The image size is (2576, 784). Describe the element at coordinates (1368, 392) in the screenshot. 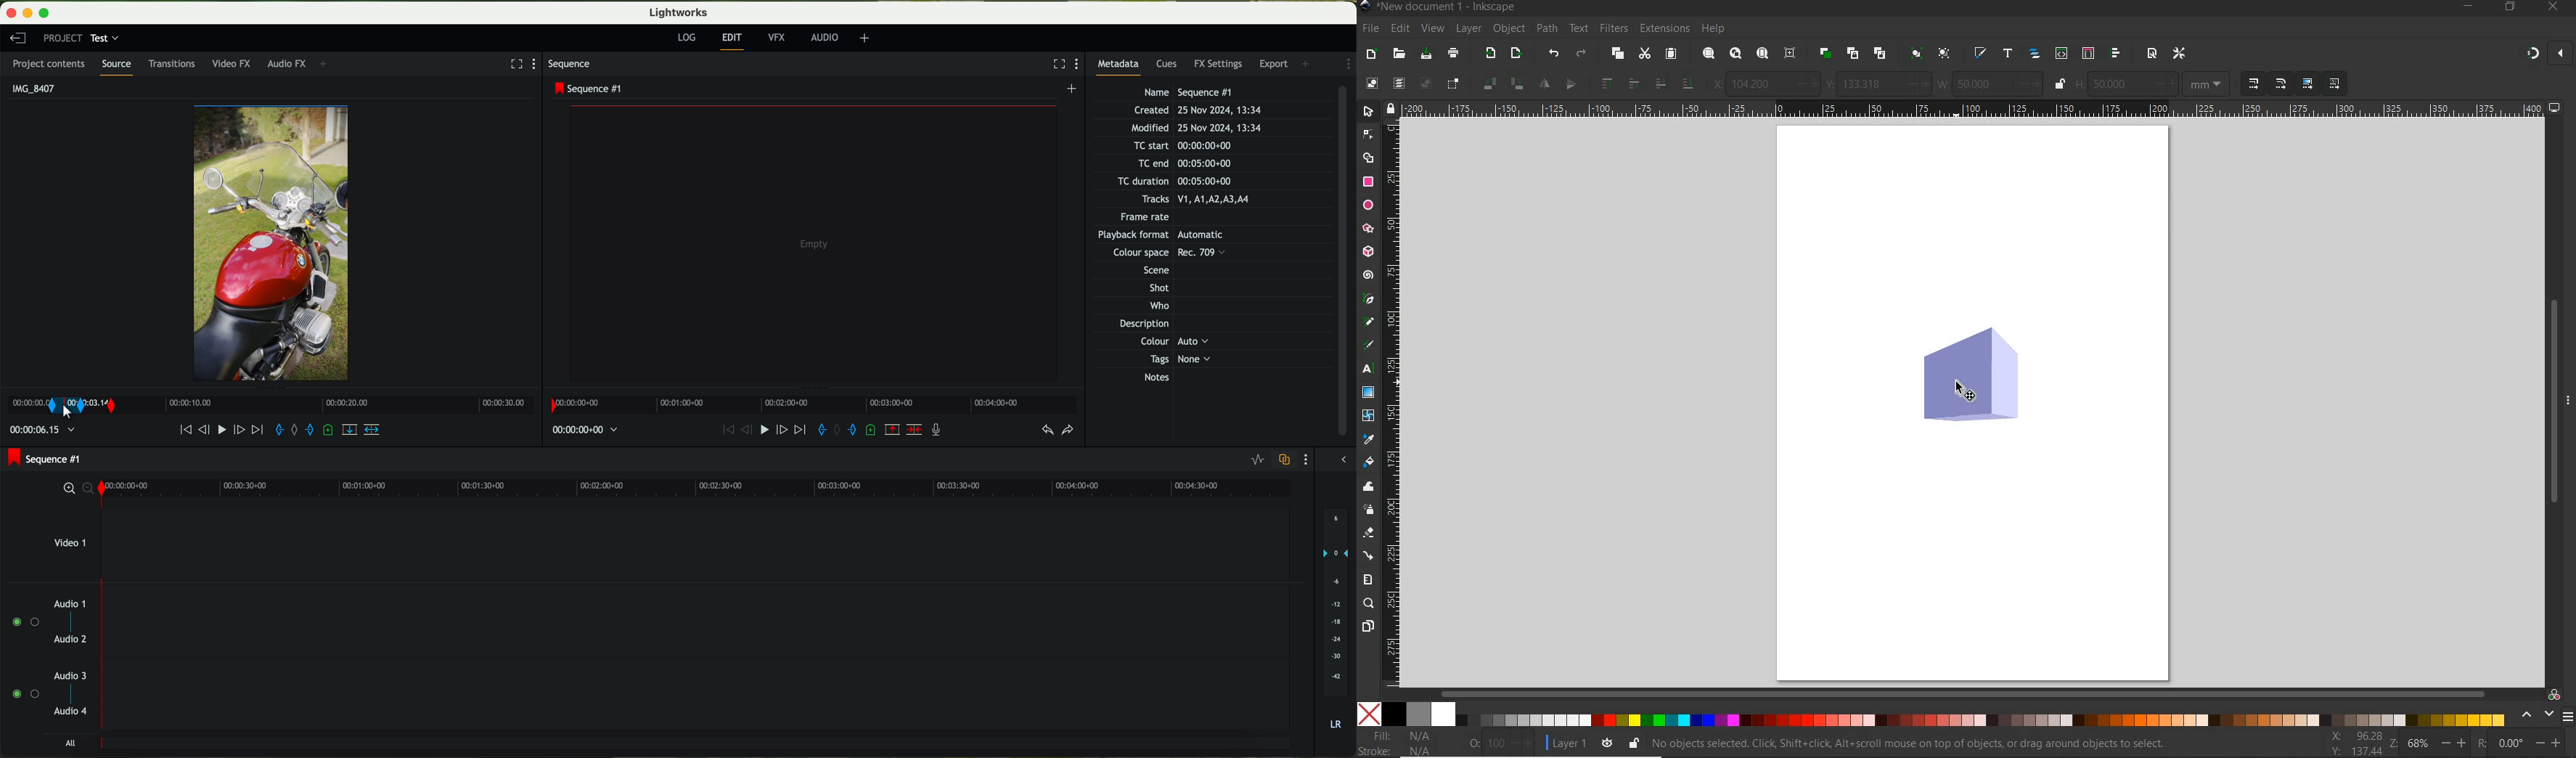

I see `gradient tool` at that location.